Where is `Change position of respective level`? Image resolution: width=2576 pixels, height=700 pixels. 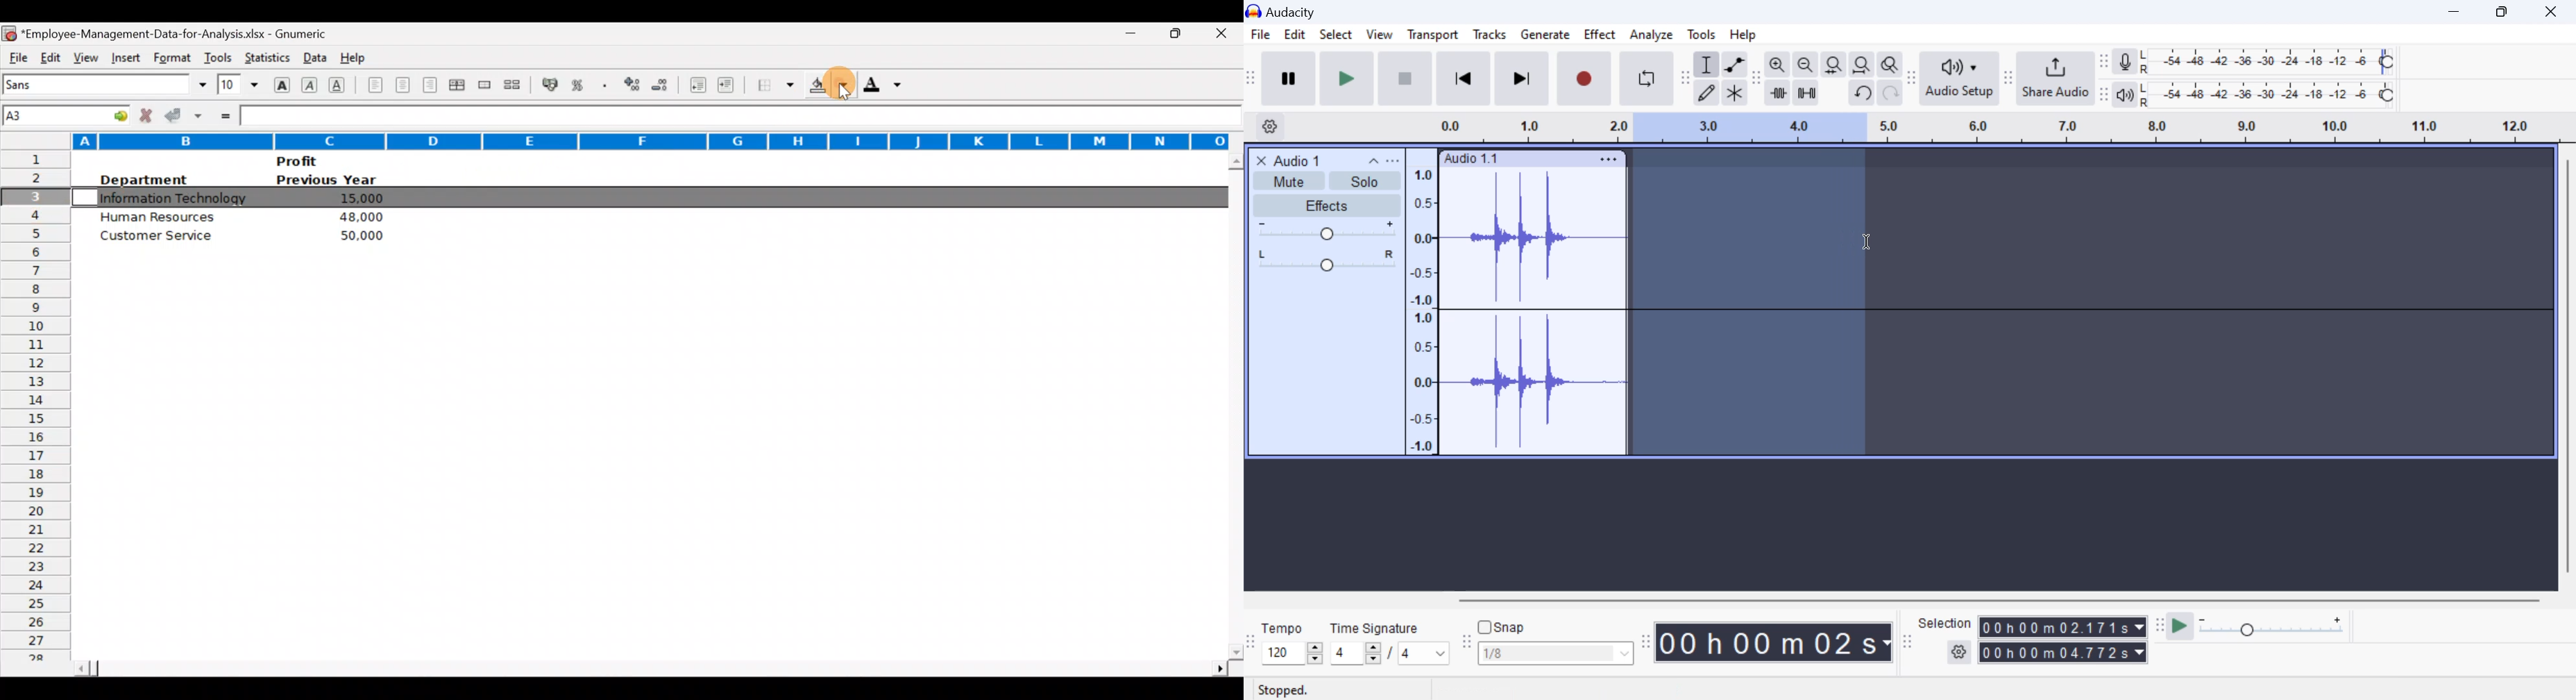
Change position of respective level is located at coordinates (2105, 78).